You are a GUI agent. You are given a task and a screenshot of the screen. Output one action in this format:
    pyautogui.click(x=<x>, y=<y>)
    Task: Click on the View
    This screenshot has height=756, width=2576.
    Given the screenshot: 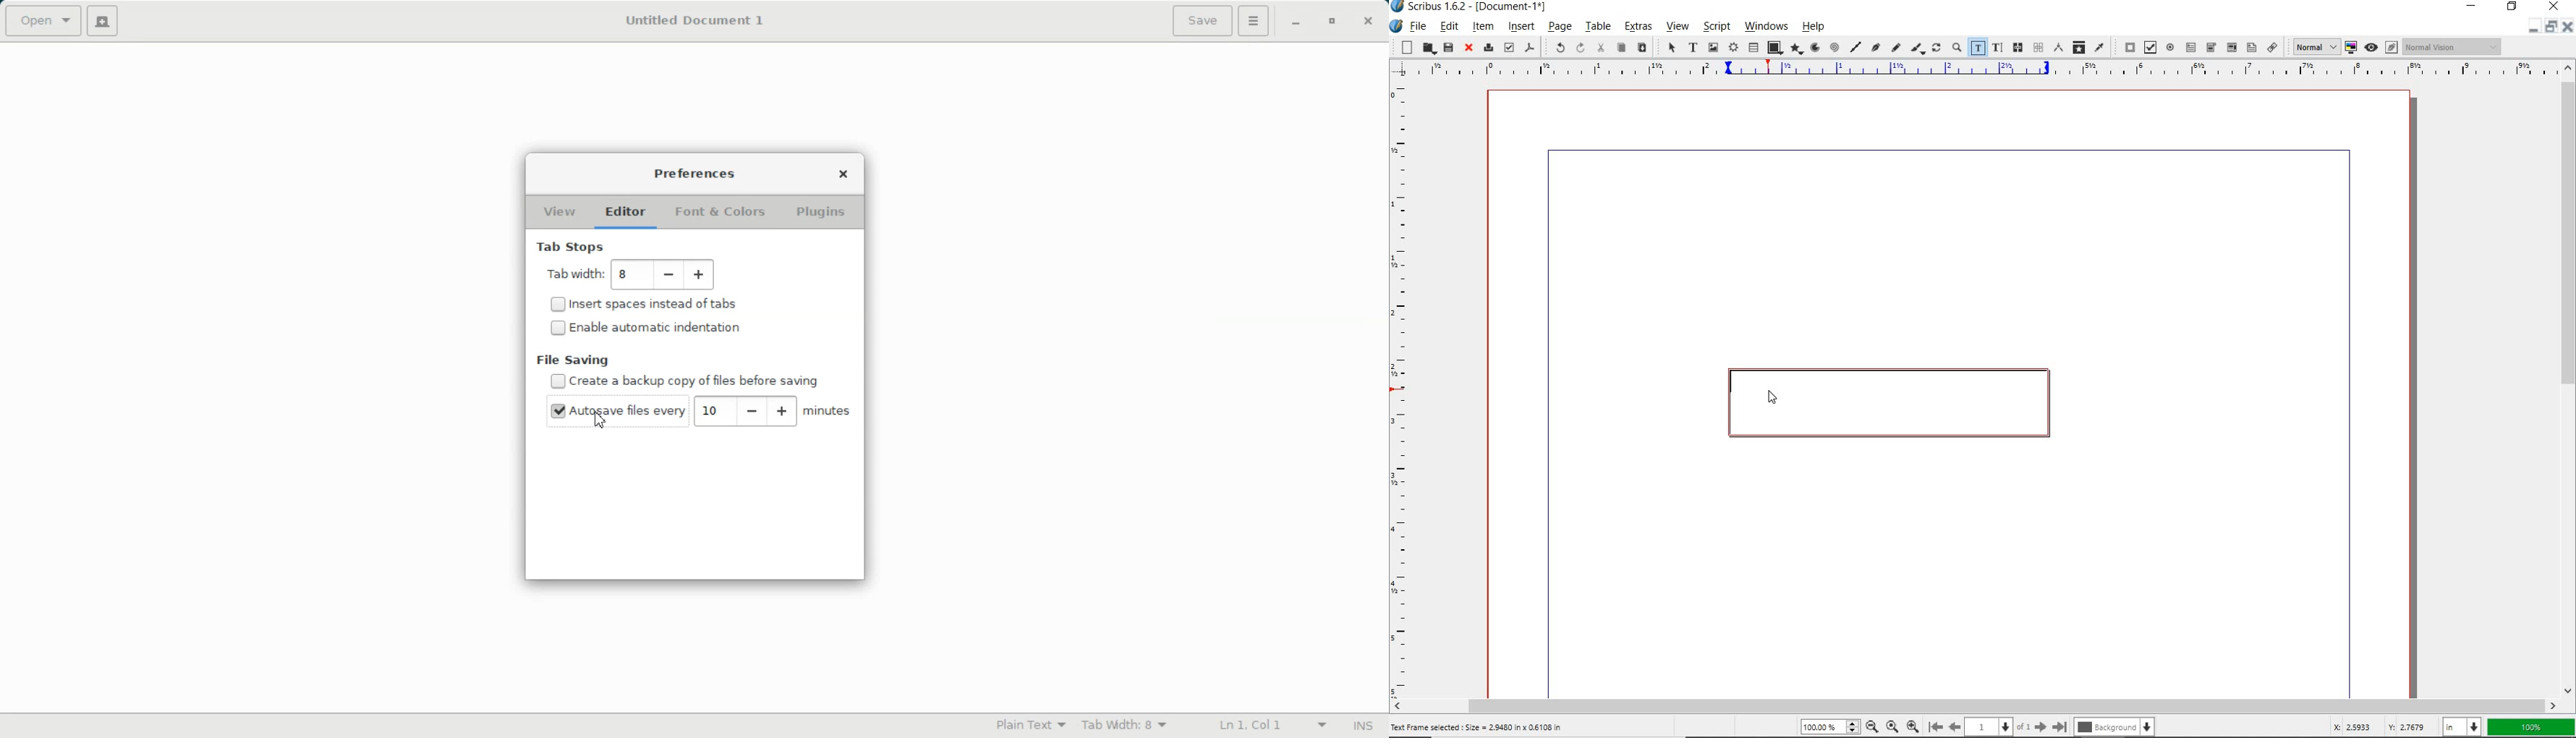 What is the action you would take?
    pyautogui.click(x=561, y=213)
    